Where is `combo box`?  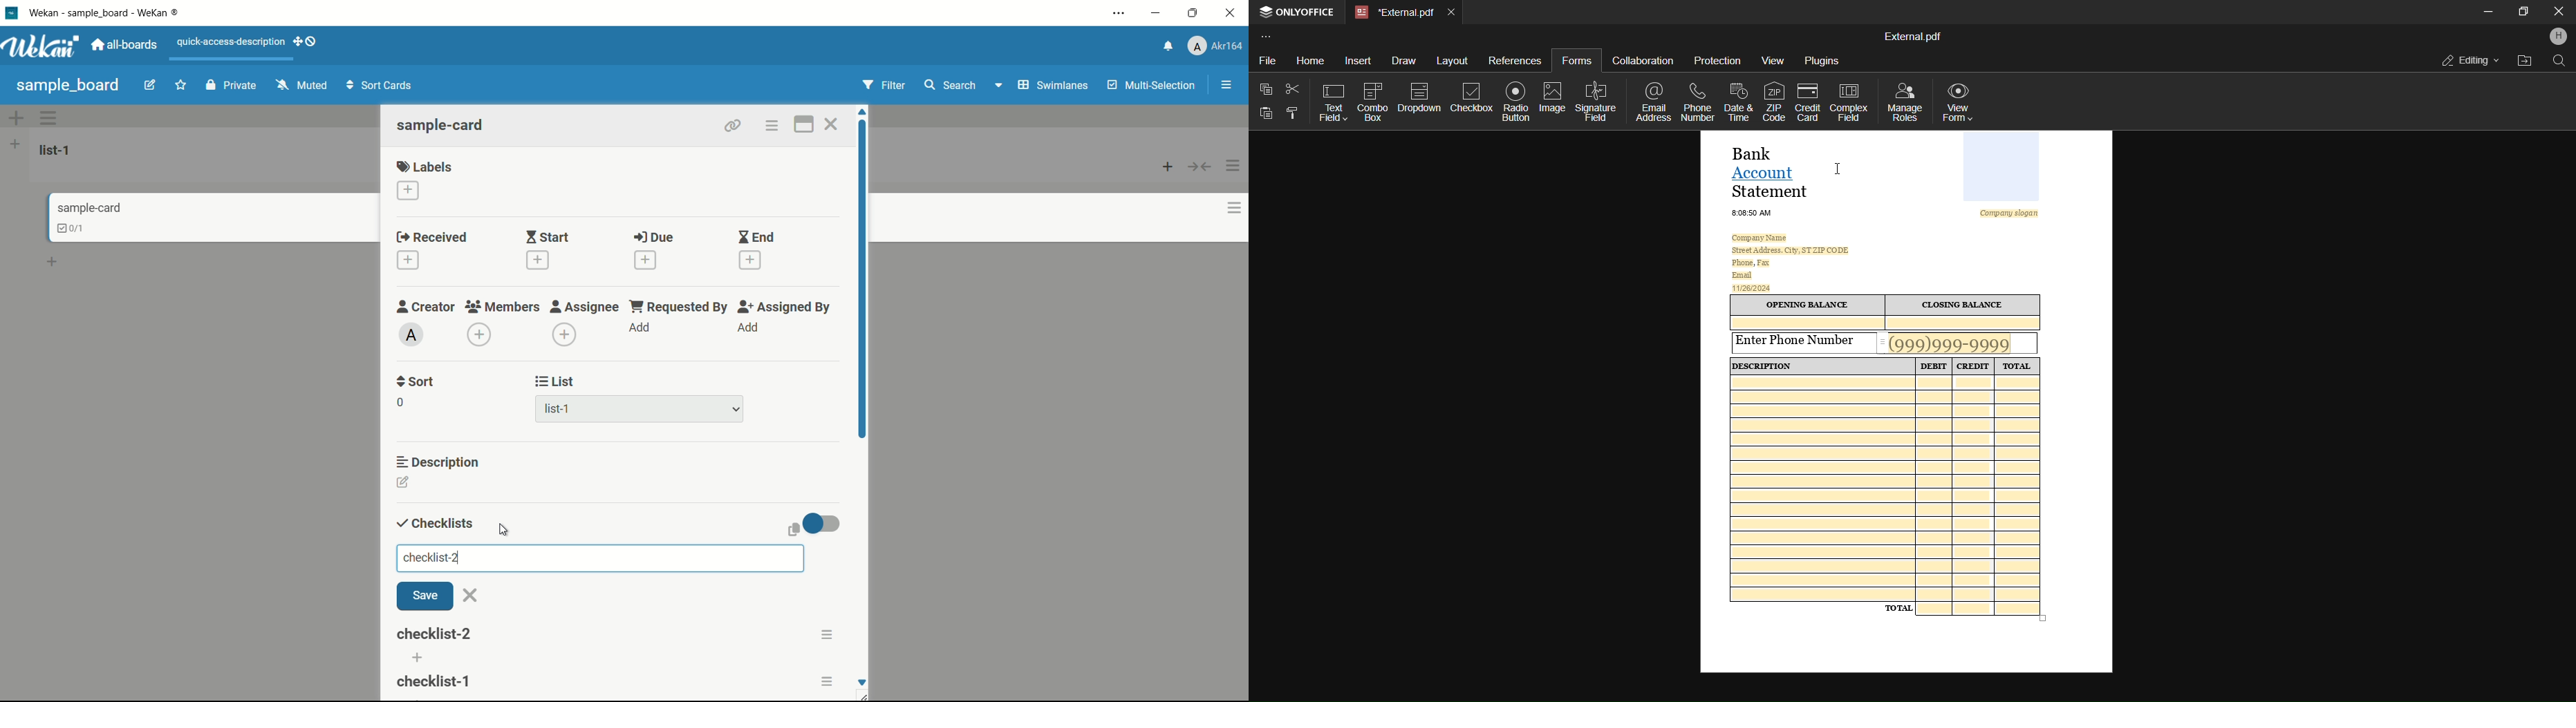
combo box is located at coordinates (1372, 99).